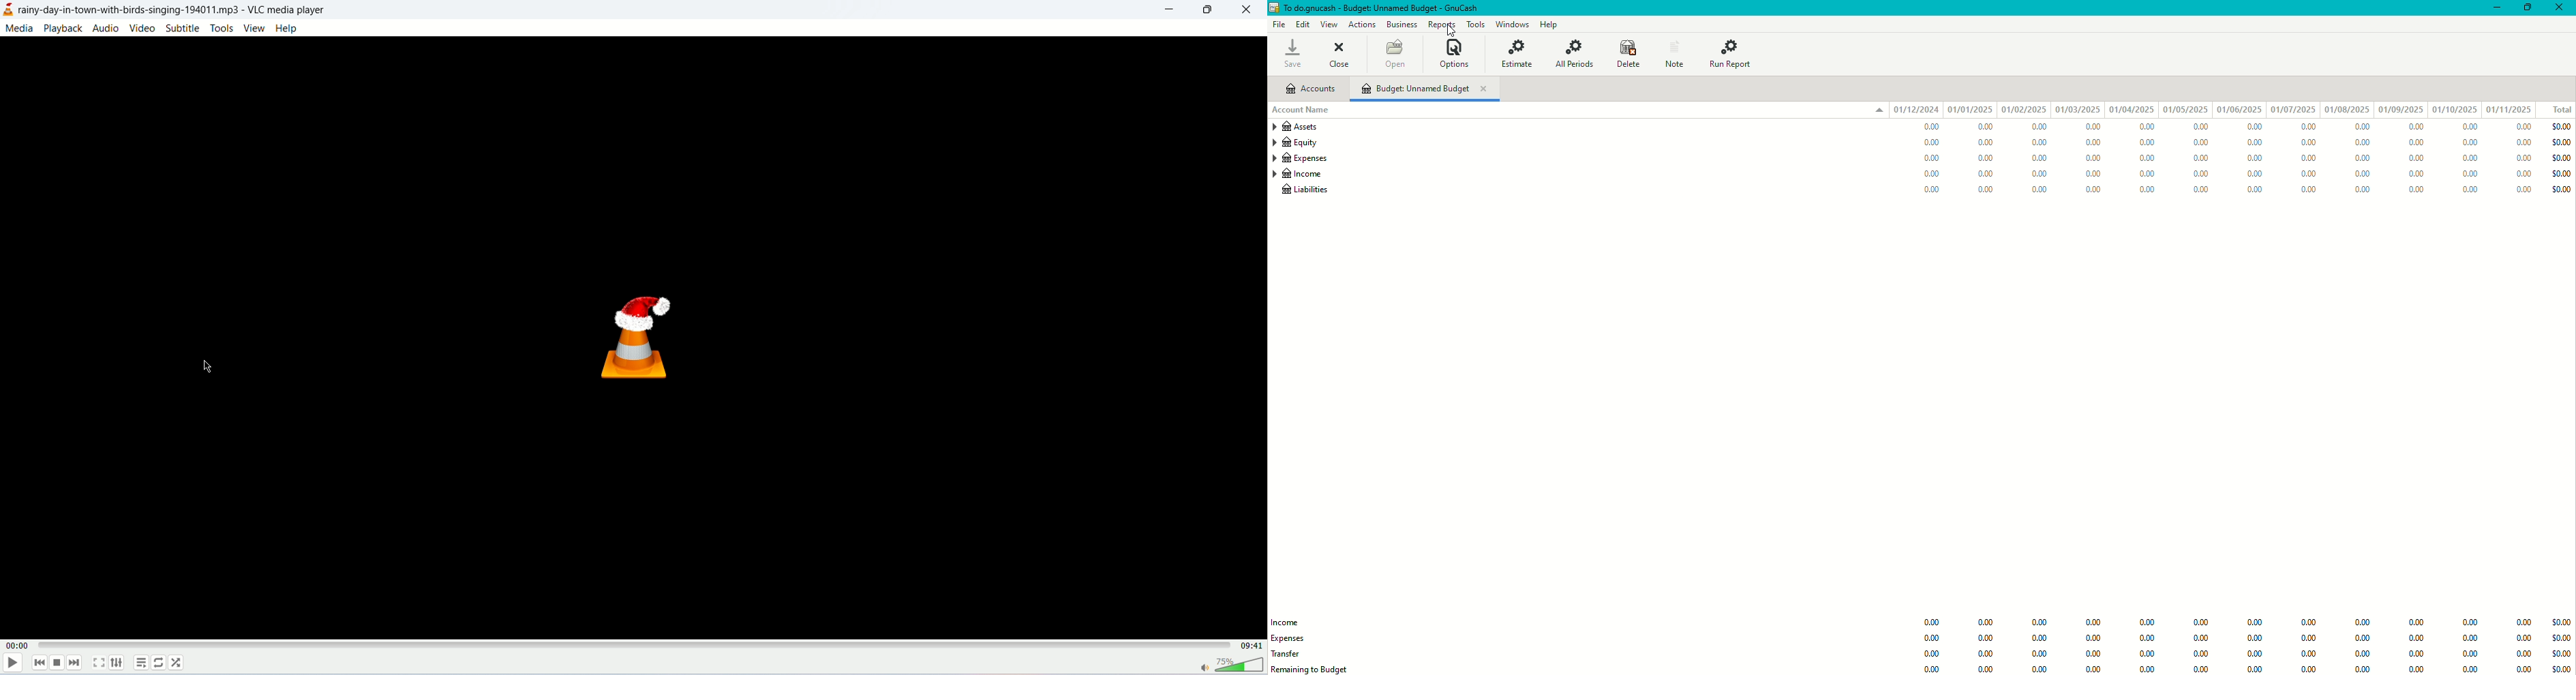 Image resolution: width=2576 pixels, height=700 pixels. Describe the element at coordinates (2560, 640) in the screenshot. I see `$0.00` at that location.